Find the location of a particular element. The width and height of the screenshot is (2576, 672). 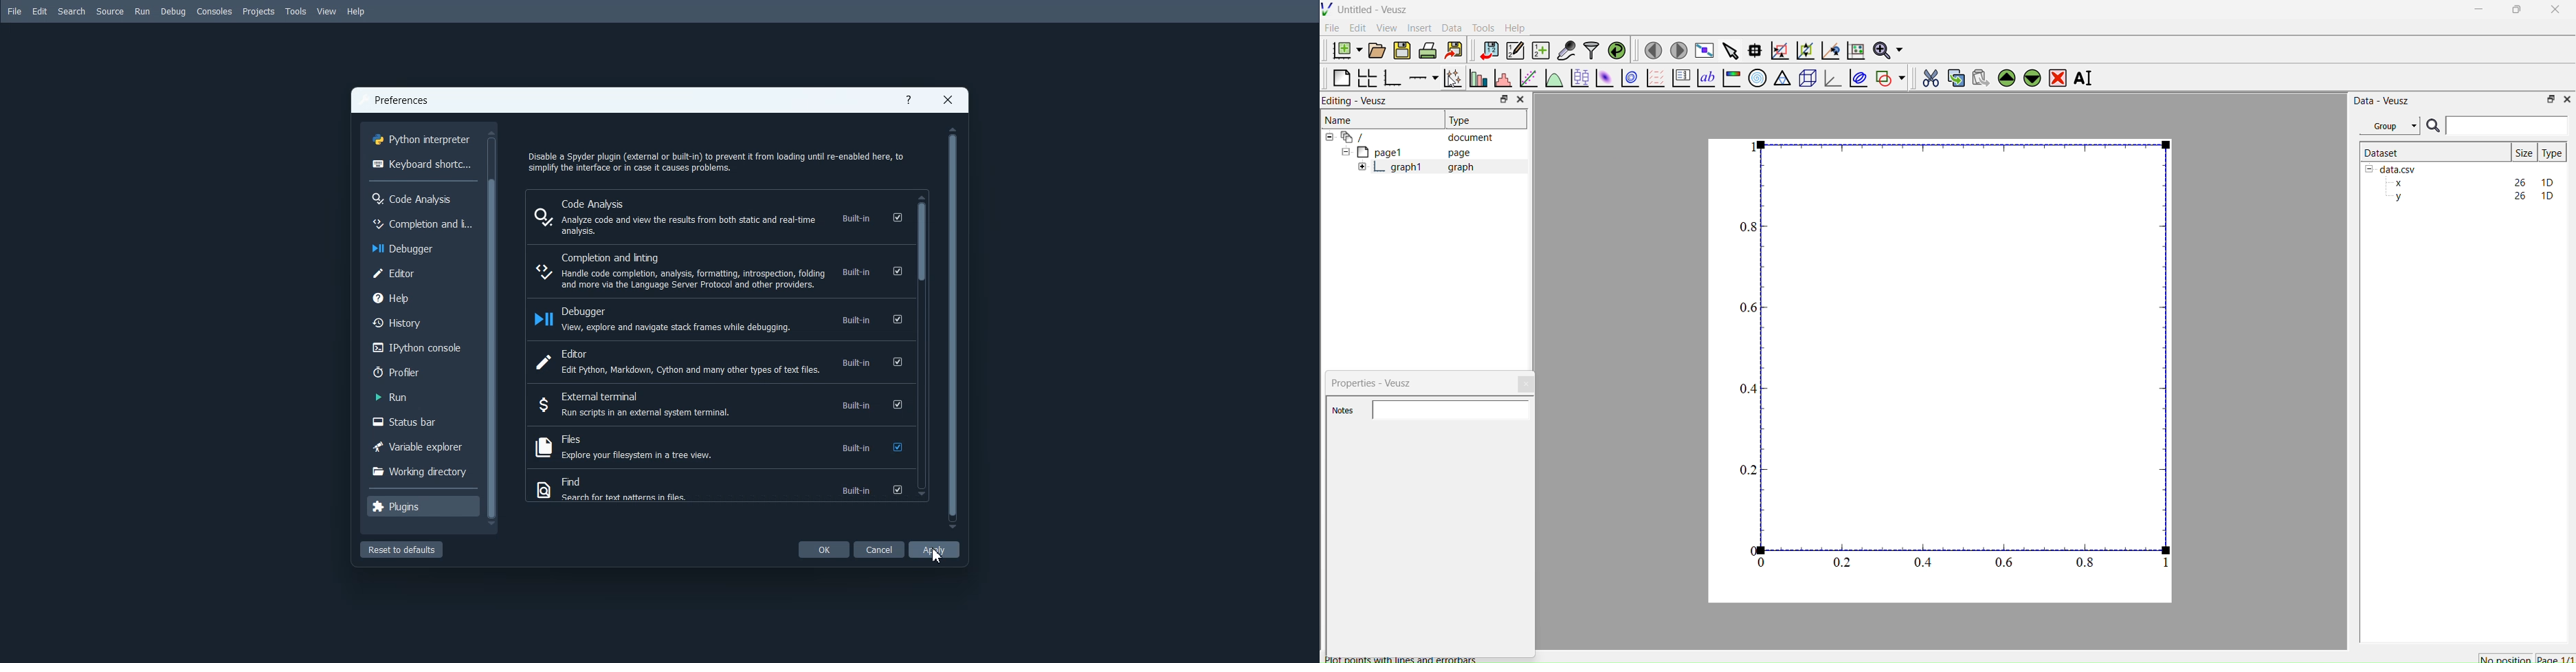

Close is located at coordinates (2567, 98).